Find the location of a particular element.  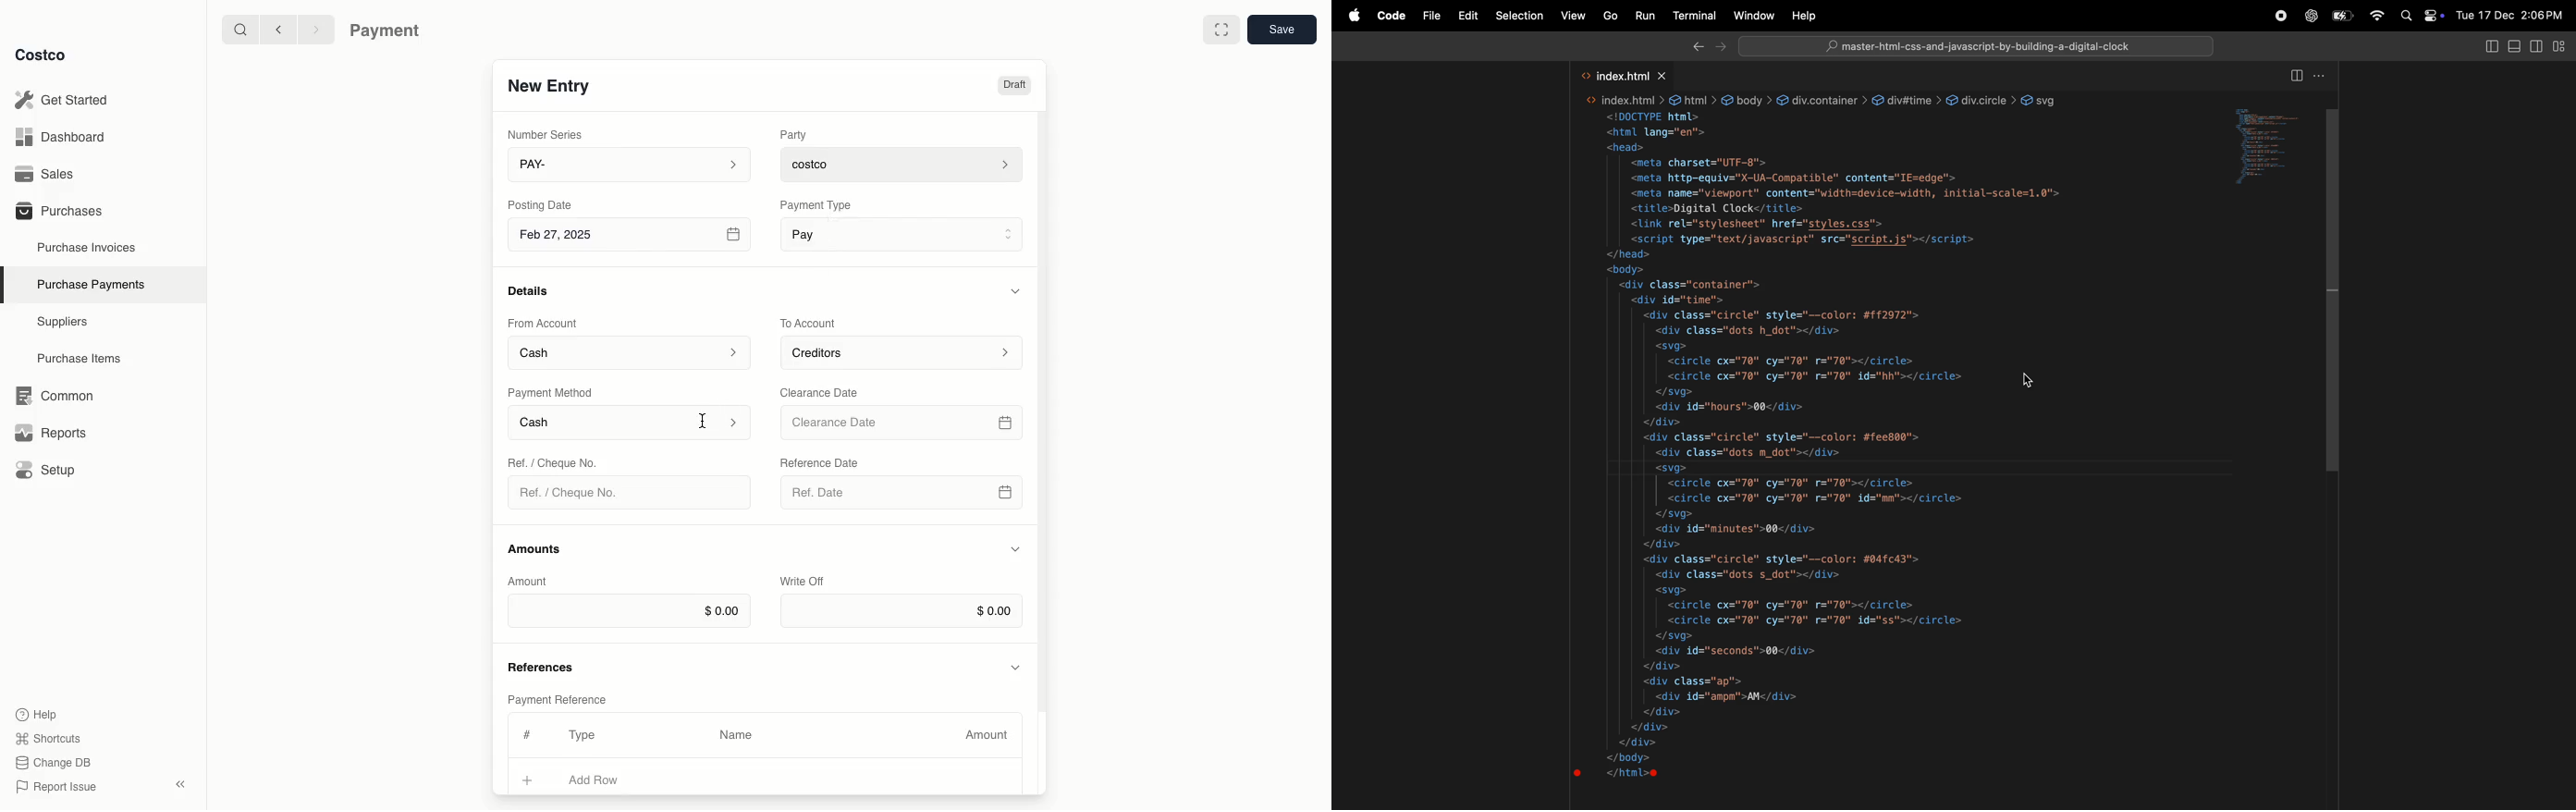

Report Issue is located at coordinates (56, 788).